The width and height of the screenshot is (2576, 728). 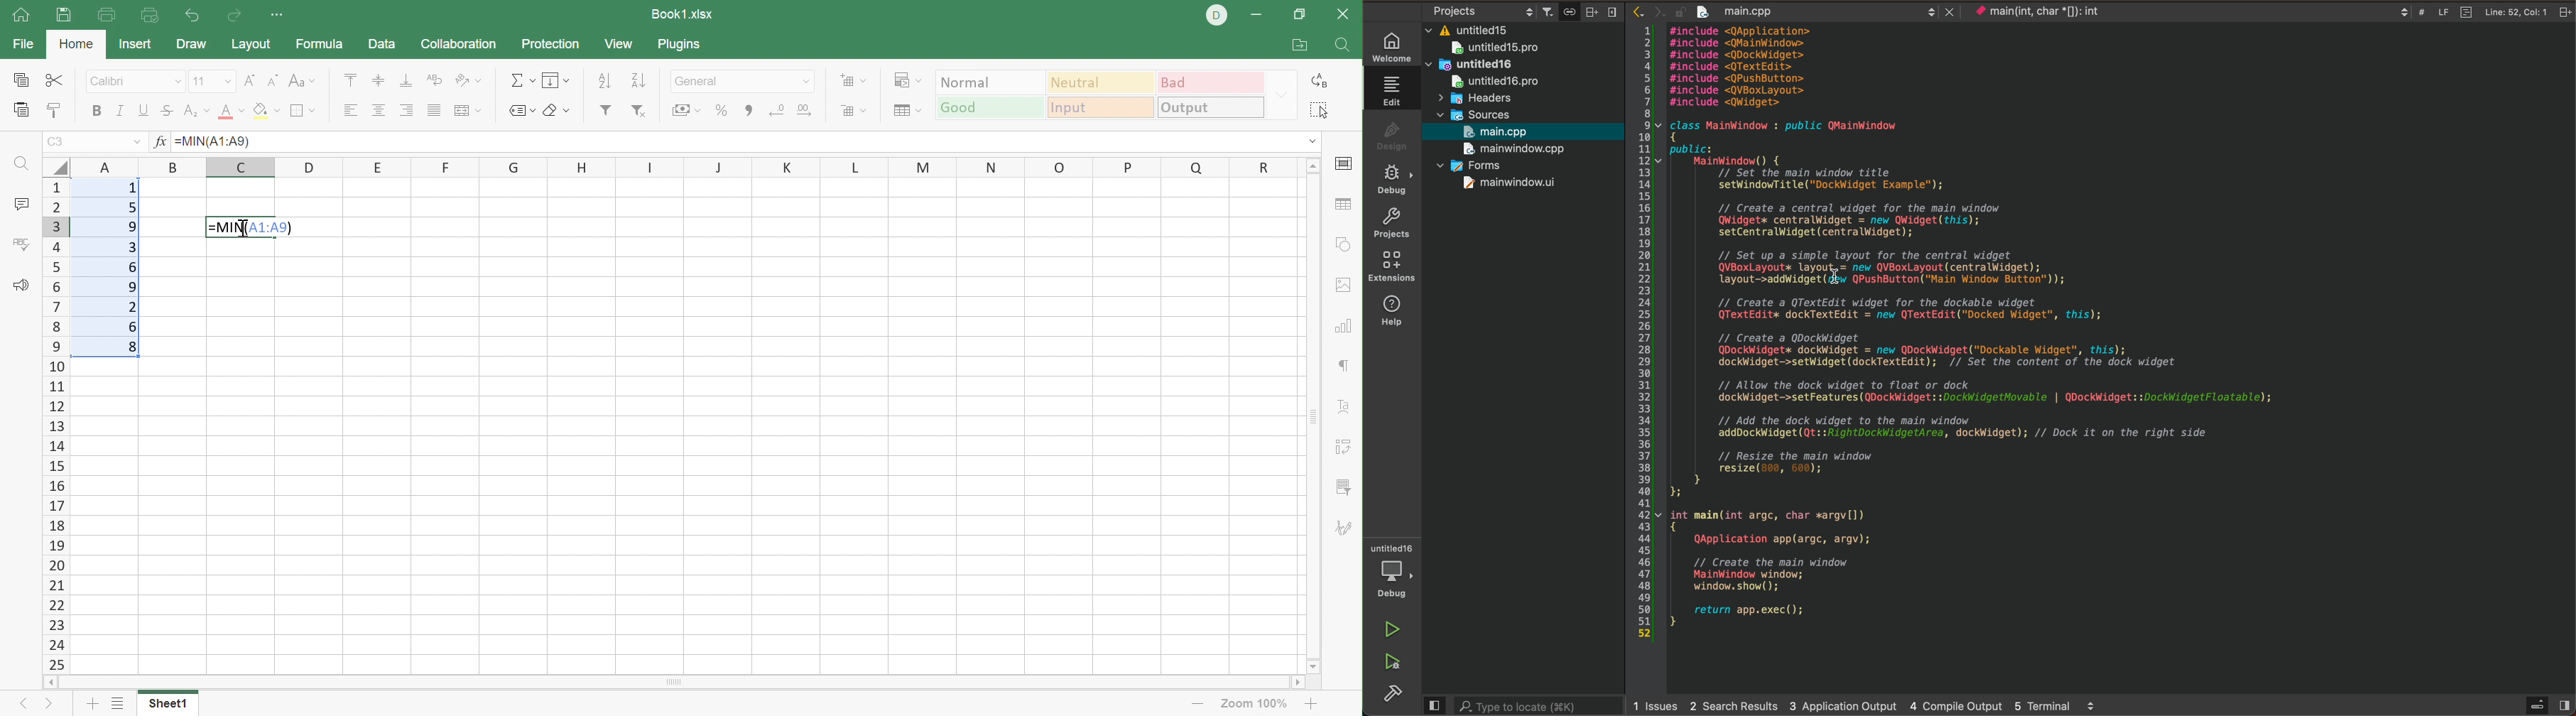 What do you see at coordinates (44, 680) in the screenshot?
I see `Scroll left` at bounding box center [44, 680].